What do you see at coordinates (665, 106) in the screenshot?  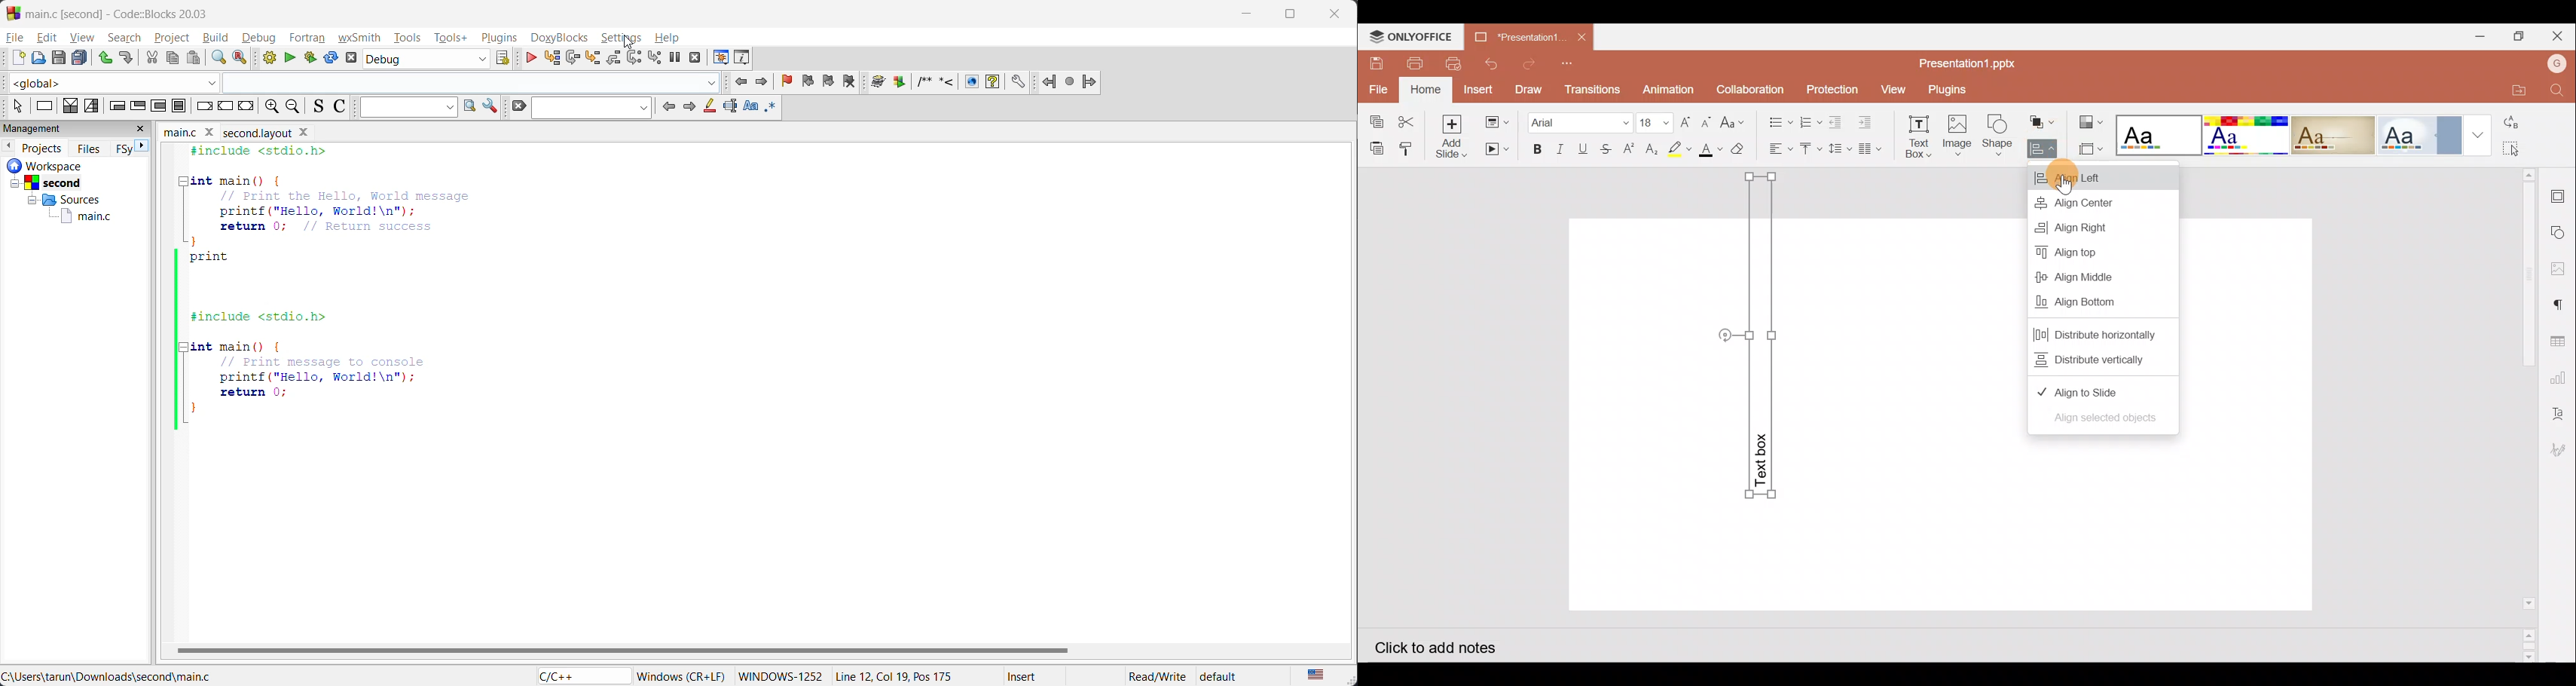 I see `previous` at bounding box center [665, 106].